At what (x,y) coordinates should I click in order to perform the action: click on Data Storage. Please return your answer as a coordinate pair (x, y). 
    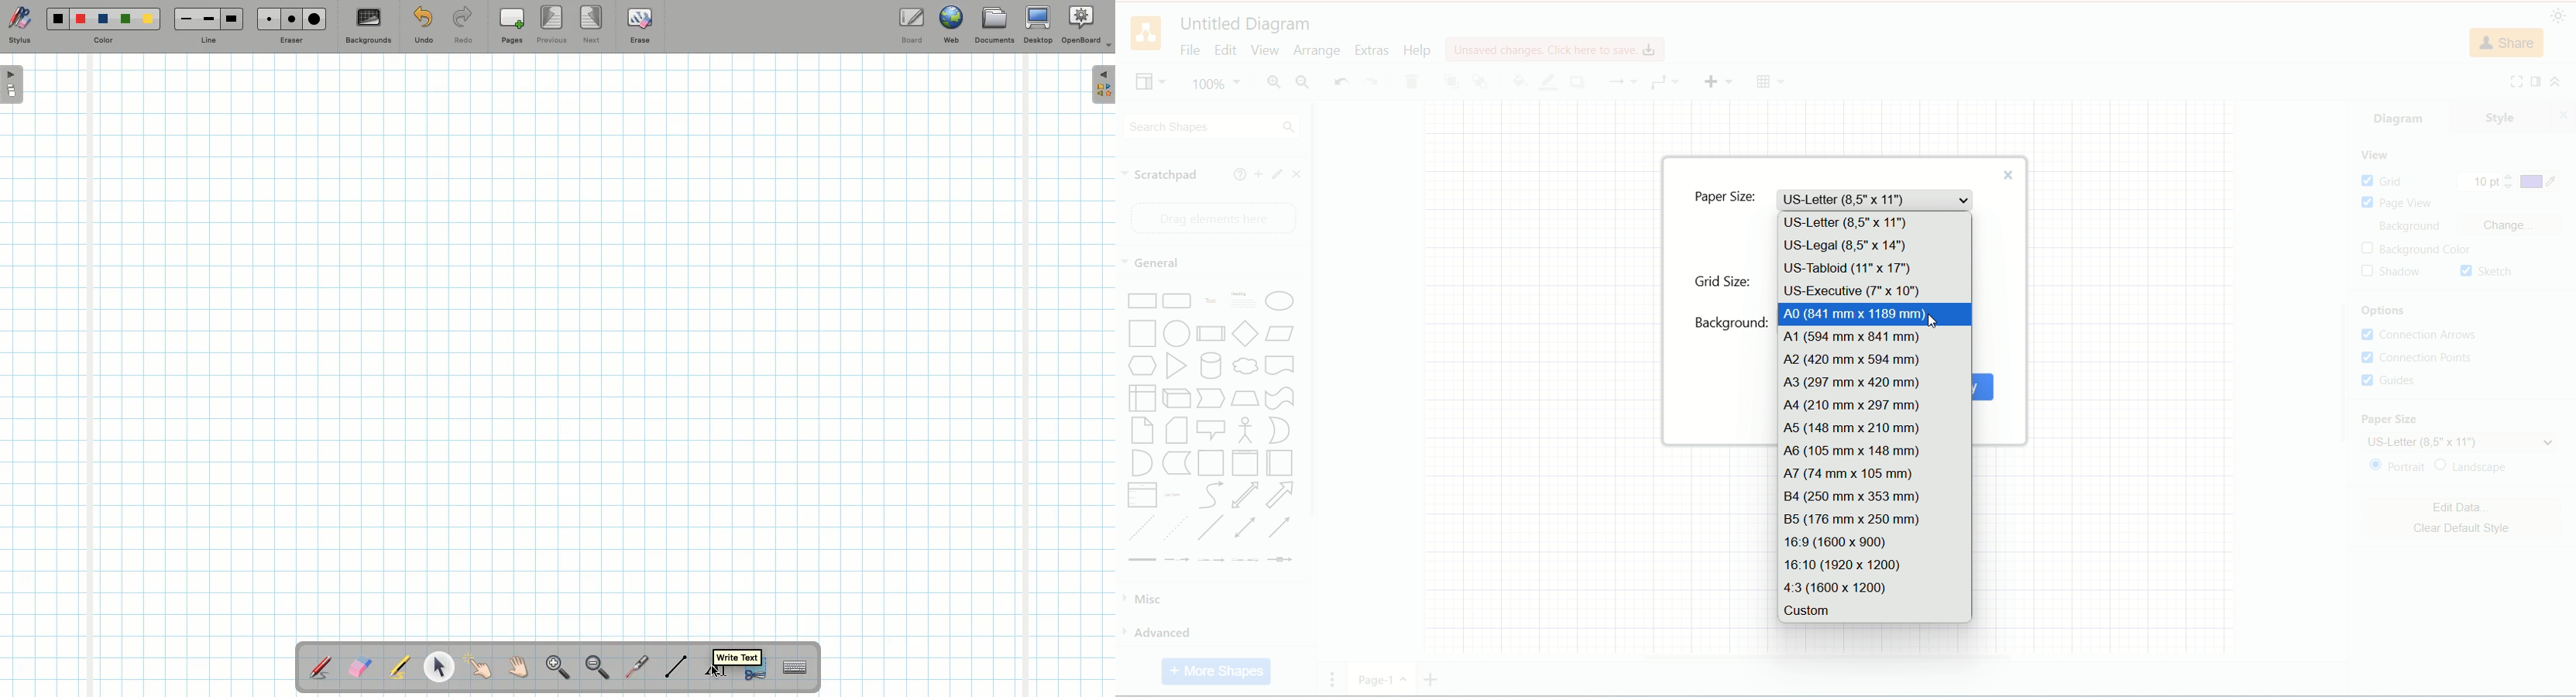
    Looking at the image, I should click on (1176, 464).